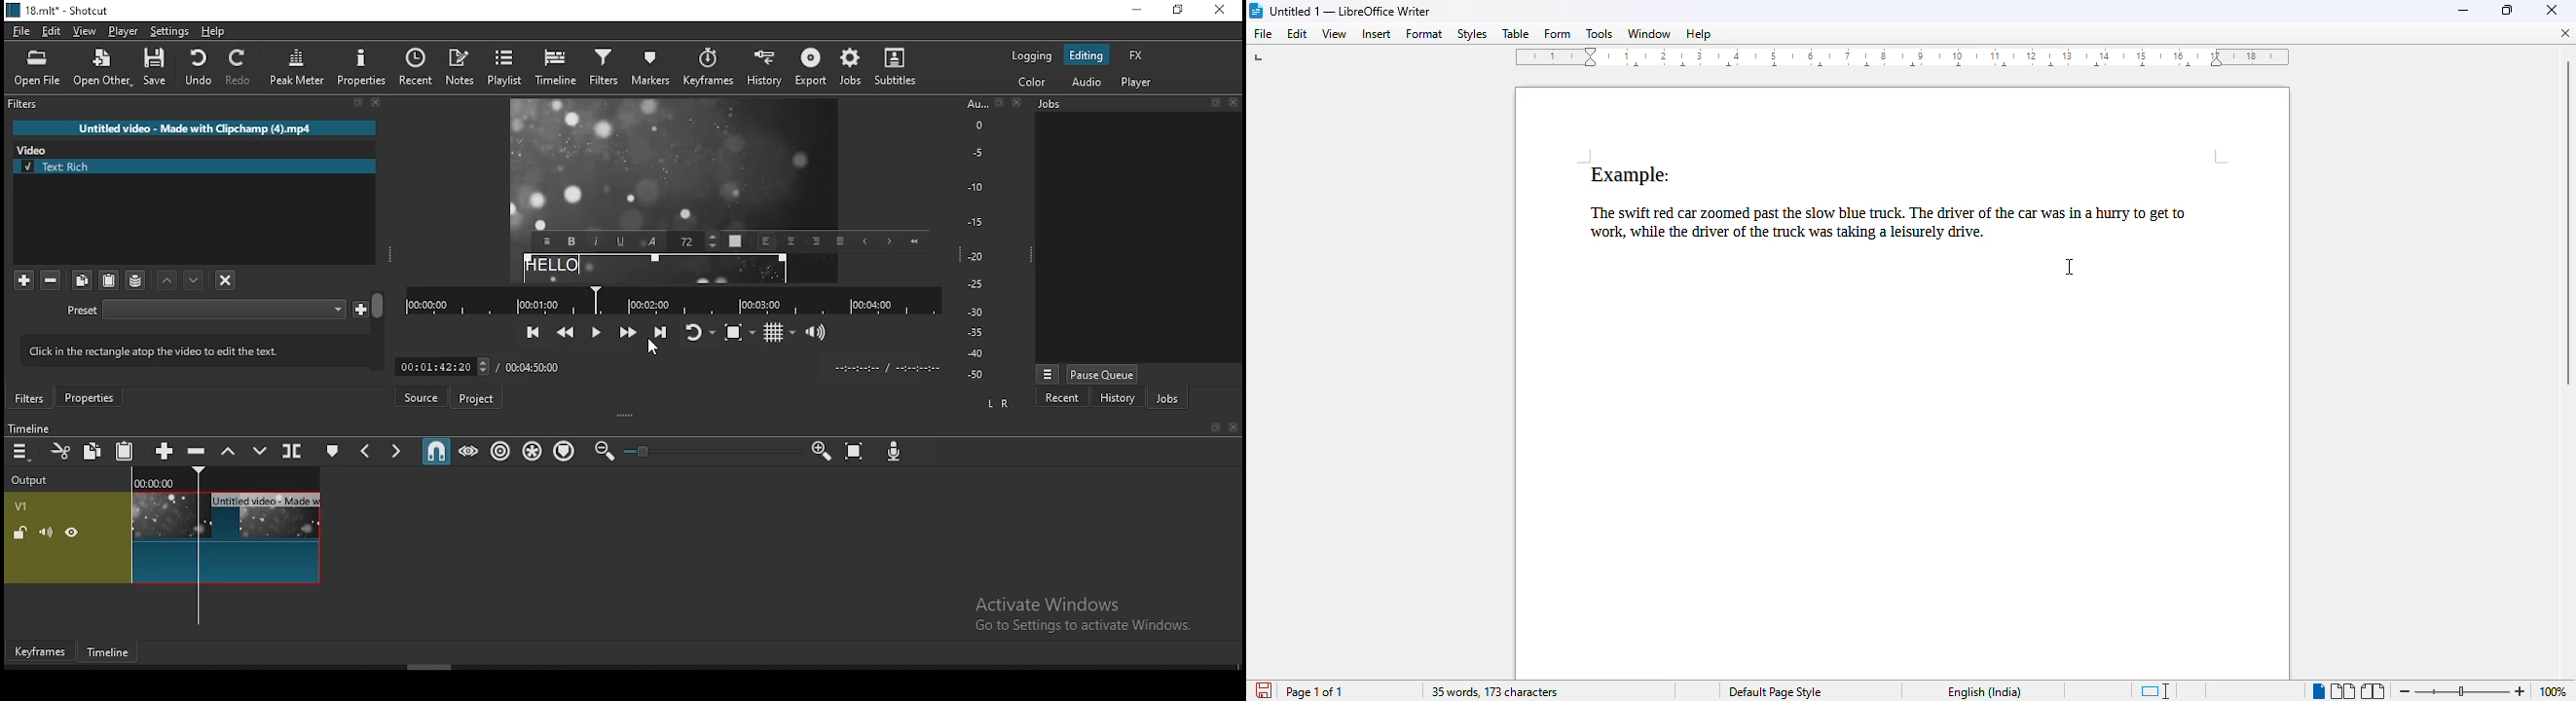 This screenshot has height=728, width=2576. I want to click on record audio, so click(895, 452).